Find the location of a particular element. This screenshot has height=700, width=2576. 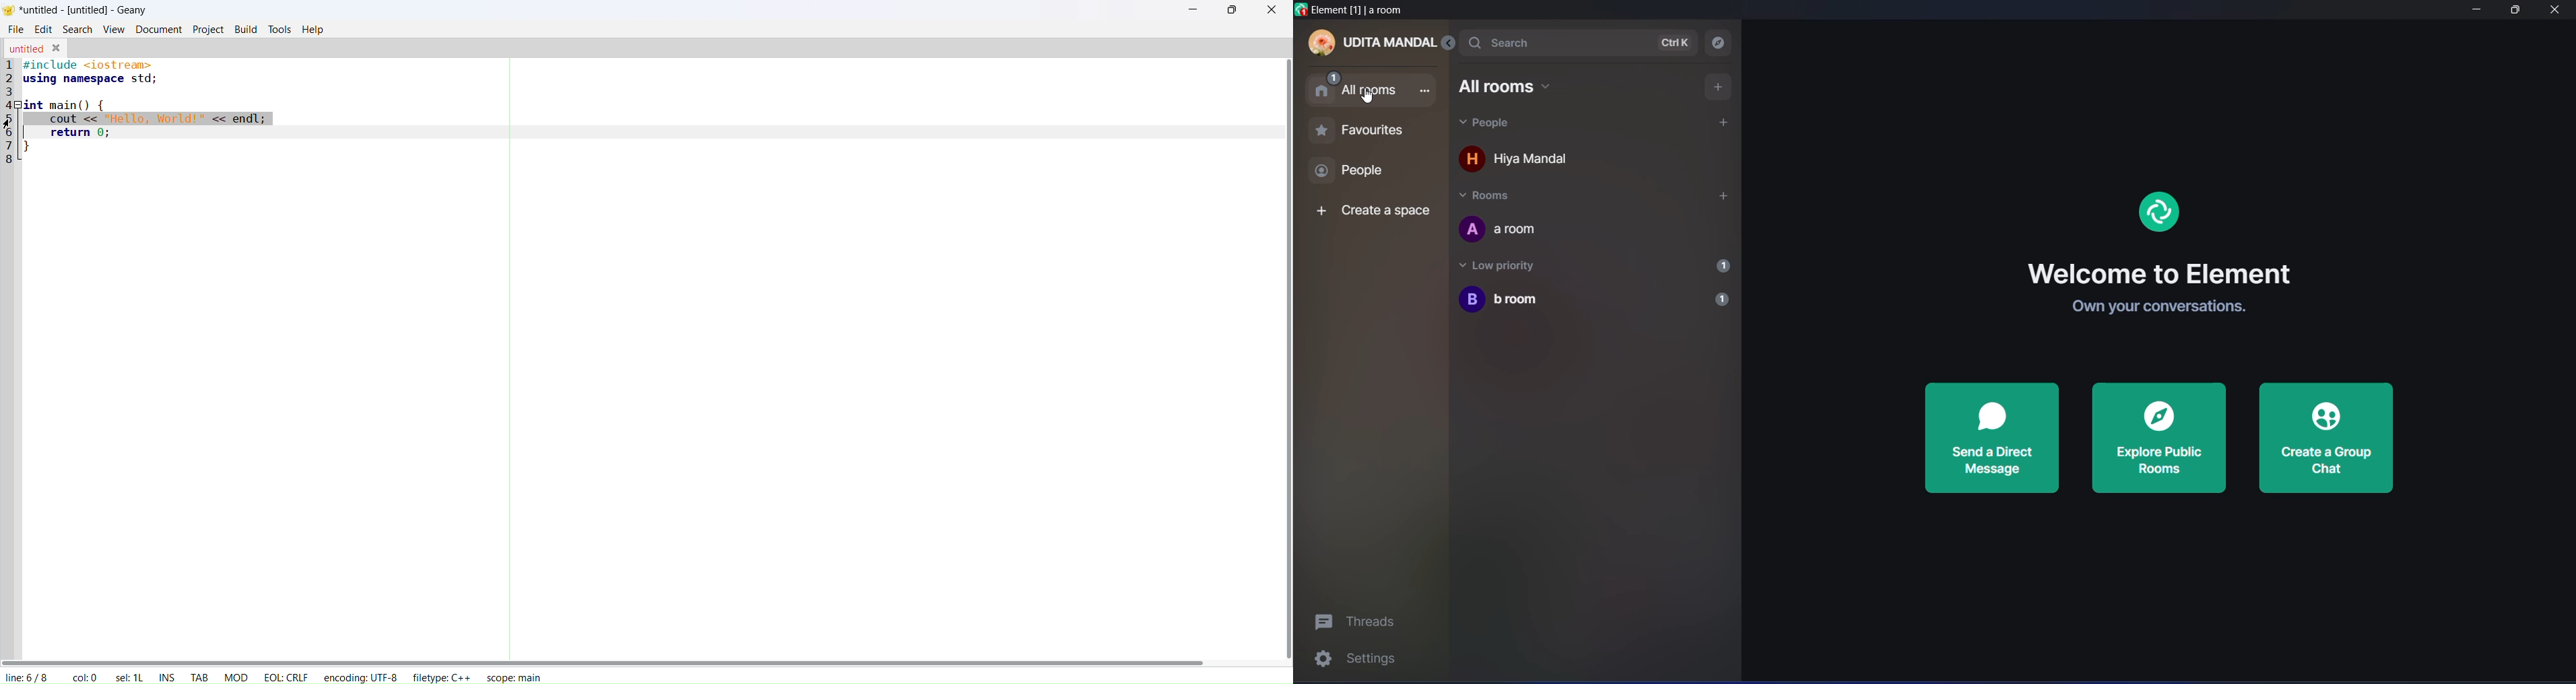

Back  is located at coordinates (1453, 43).